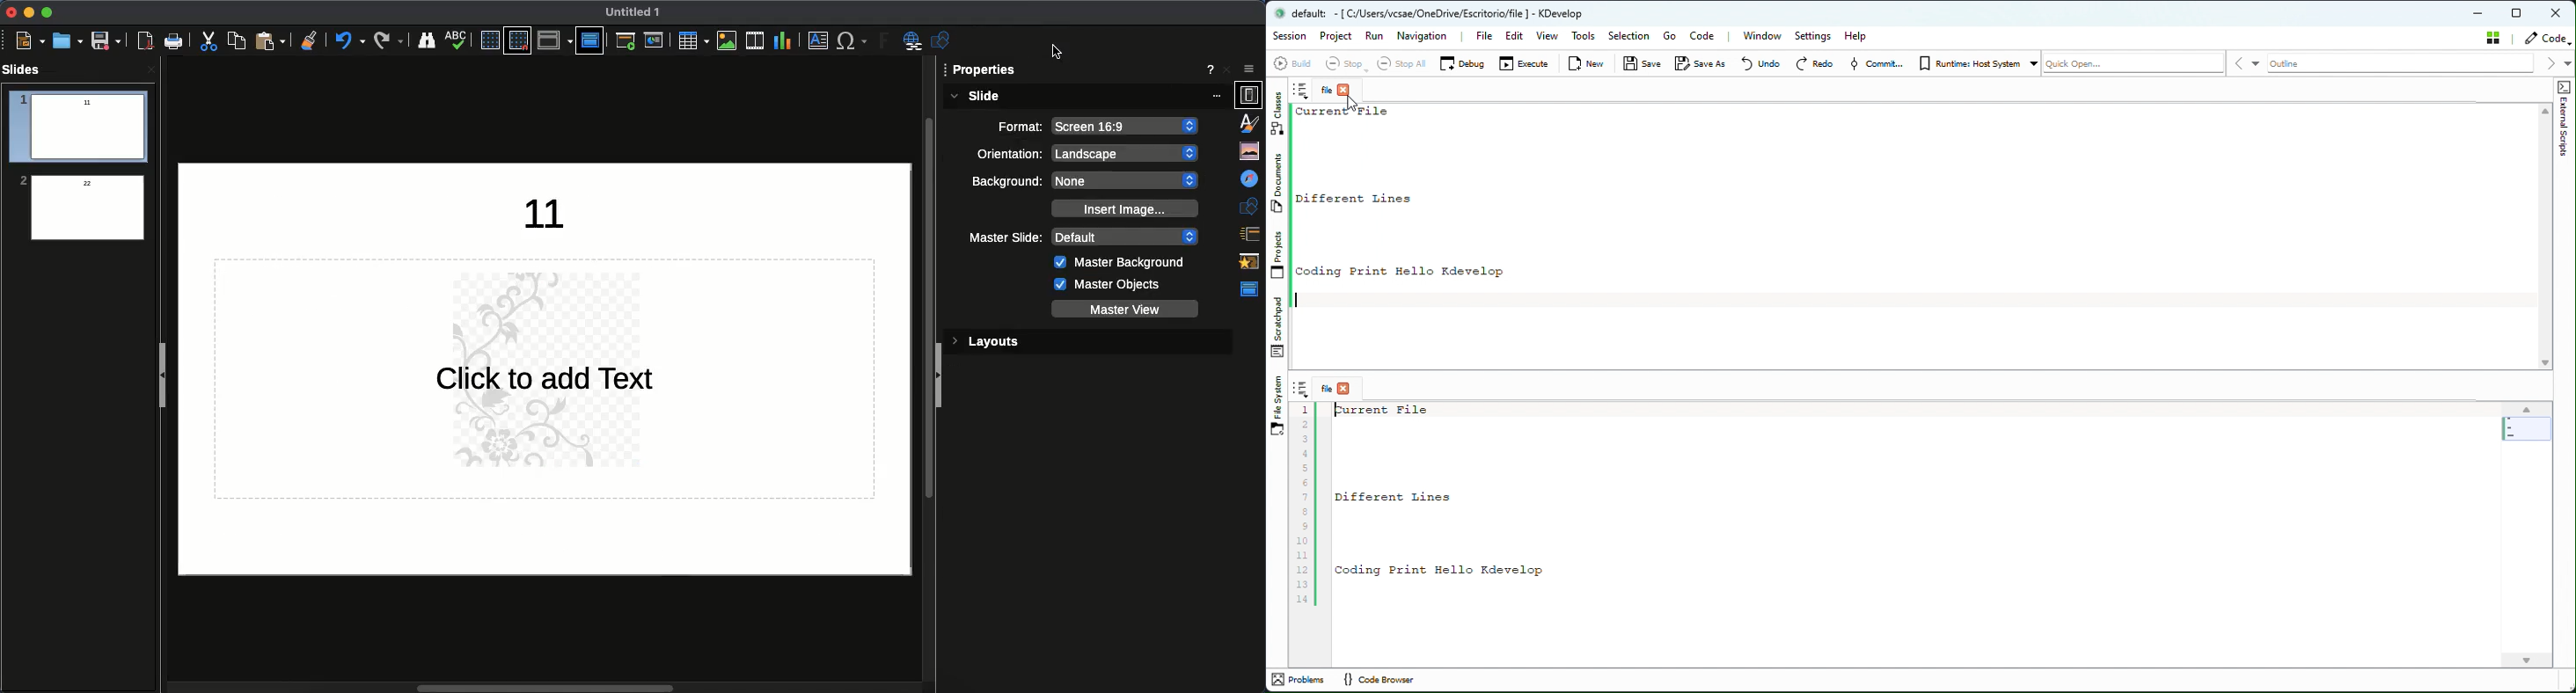 The height and width of the screenshot is (700, 2576). What do you see at coordinates (1109, 286) in the screenshot?
I see `Master objects` at bounding box center [1109, 286].